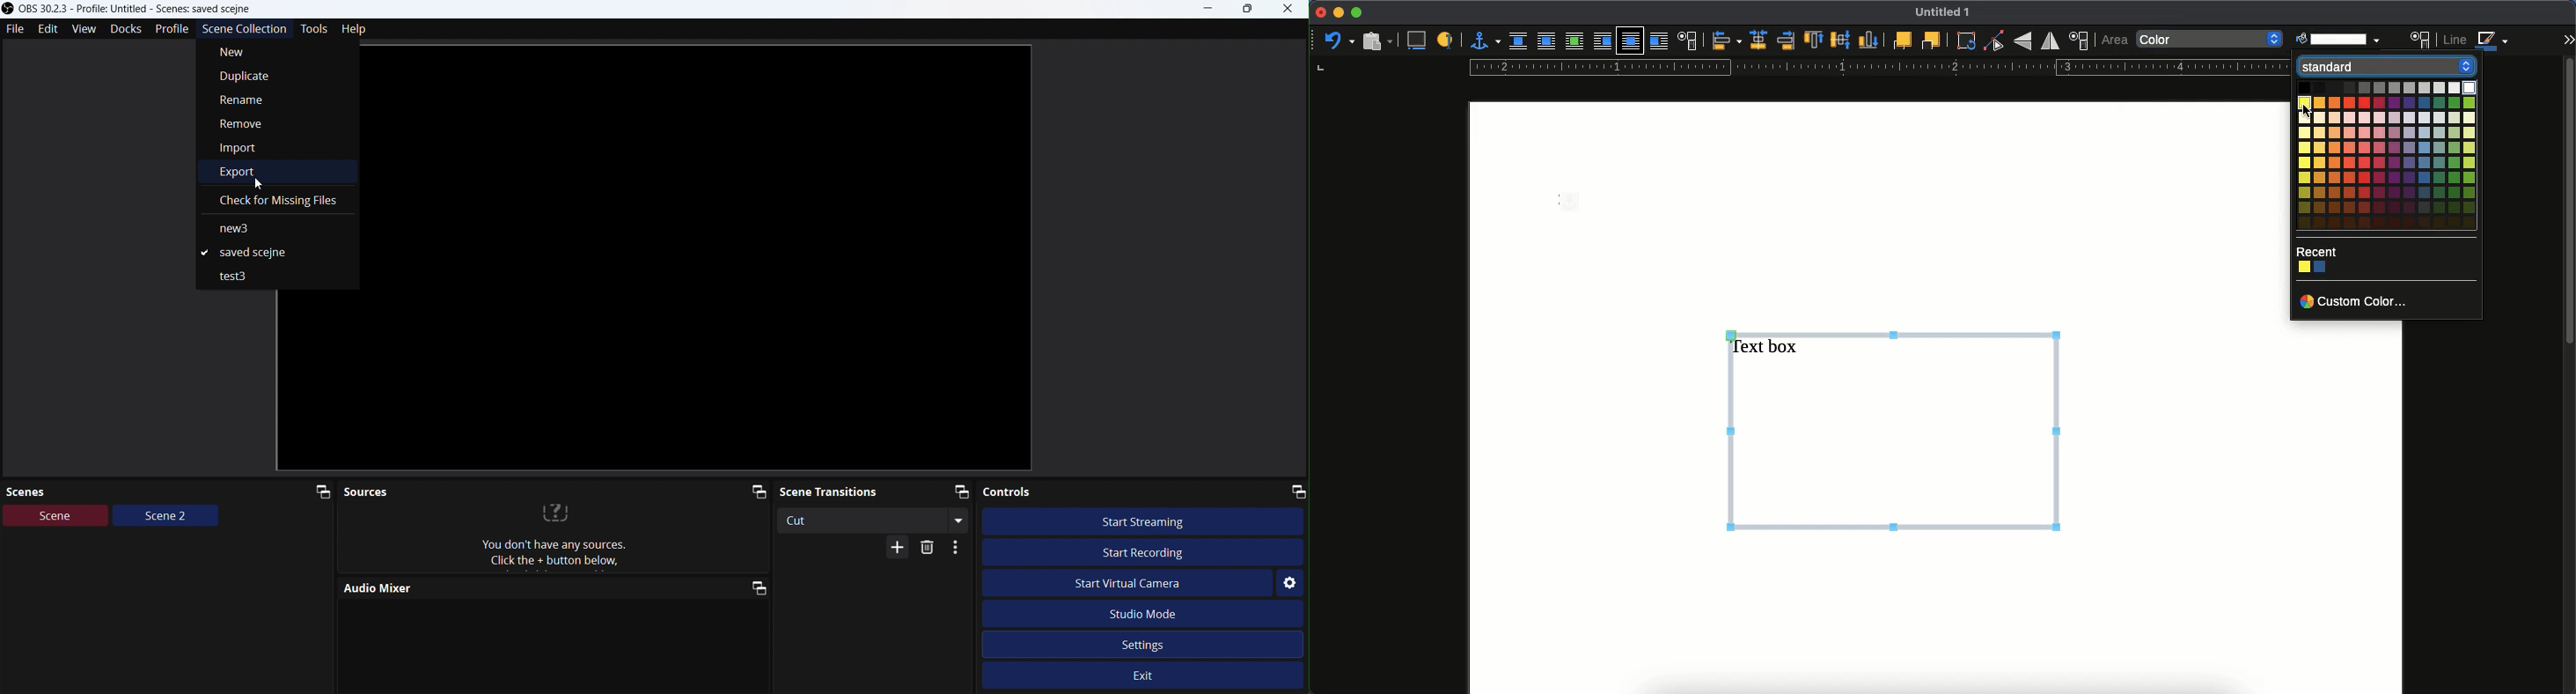 The image size is (2576, 700). I want to click on undo, so click(1339, 40).